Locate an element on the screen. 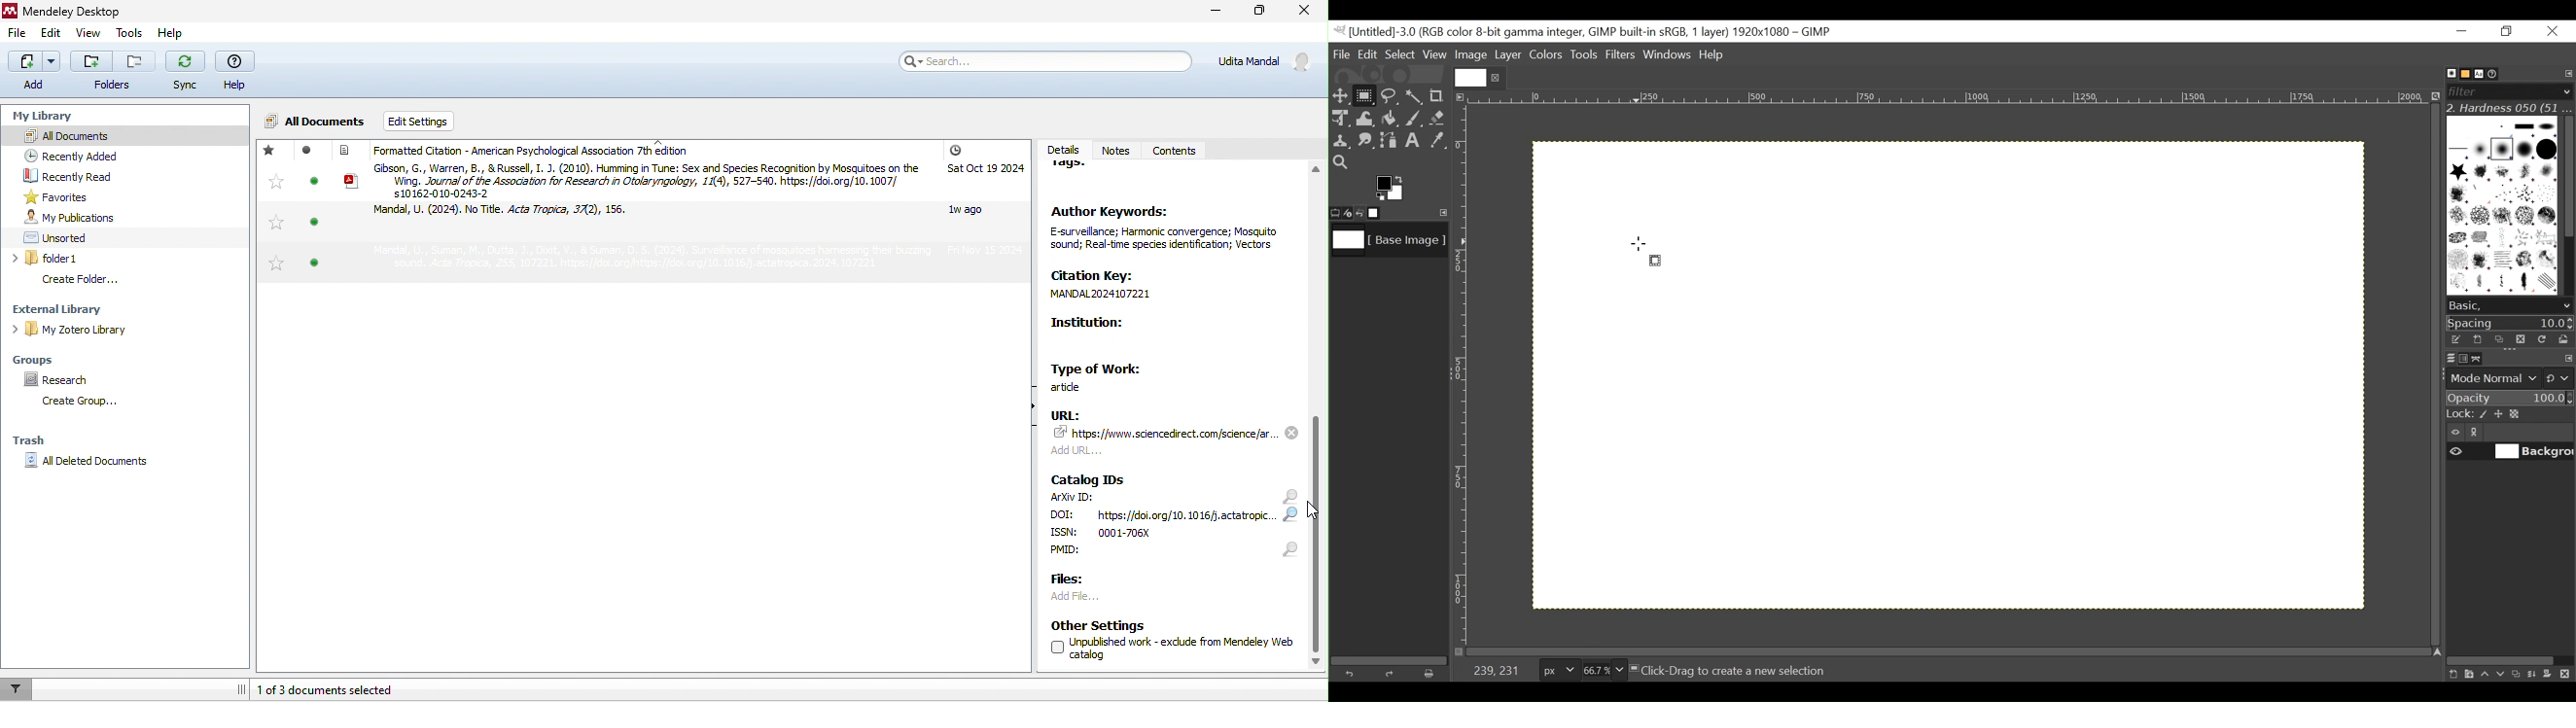  Rectangle select is located at coordinates (1655, 261).